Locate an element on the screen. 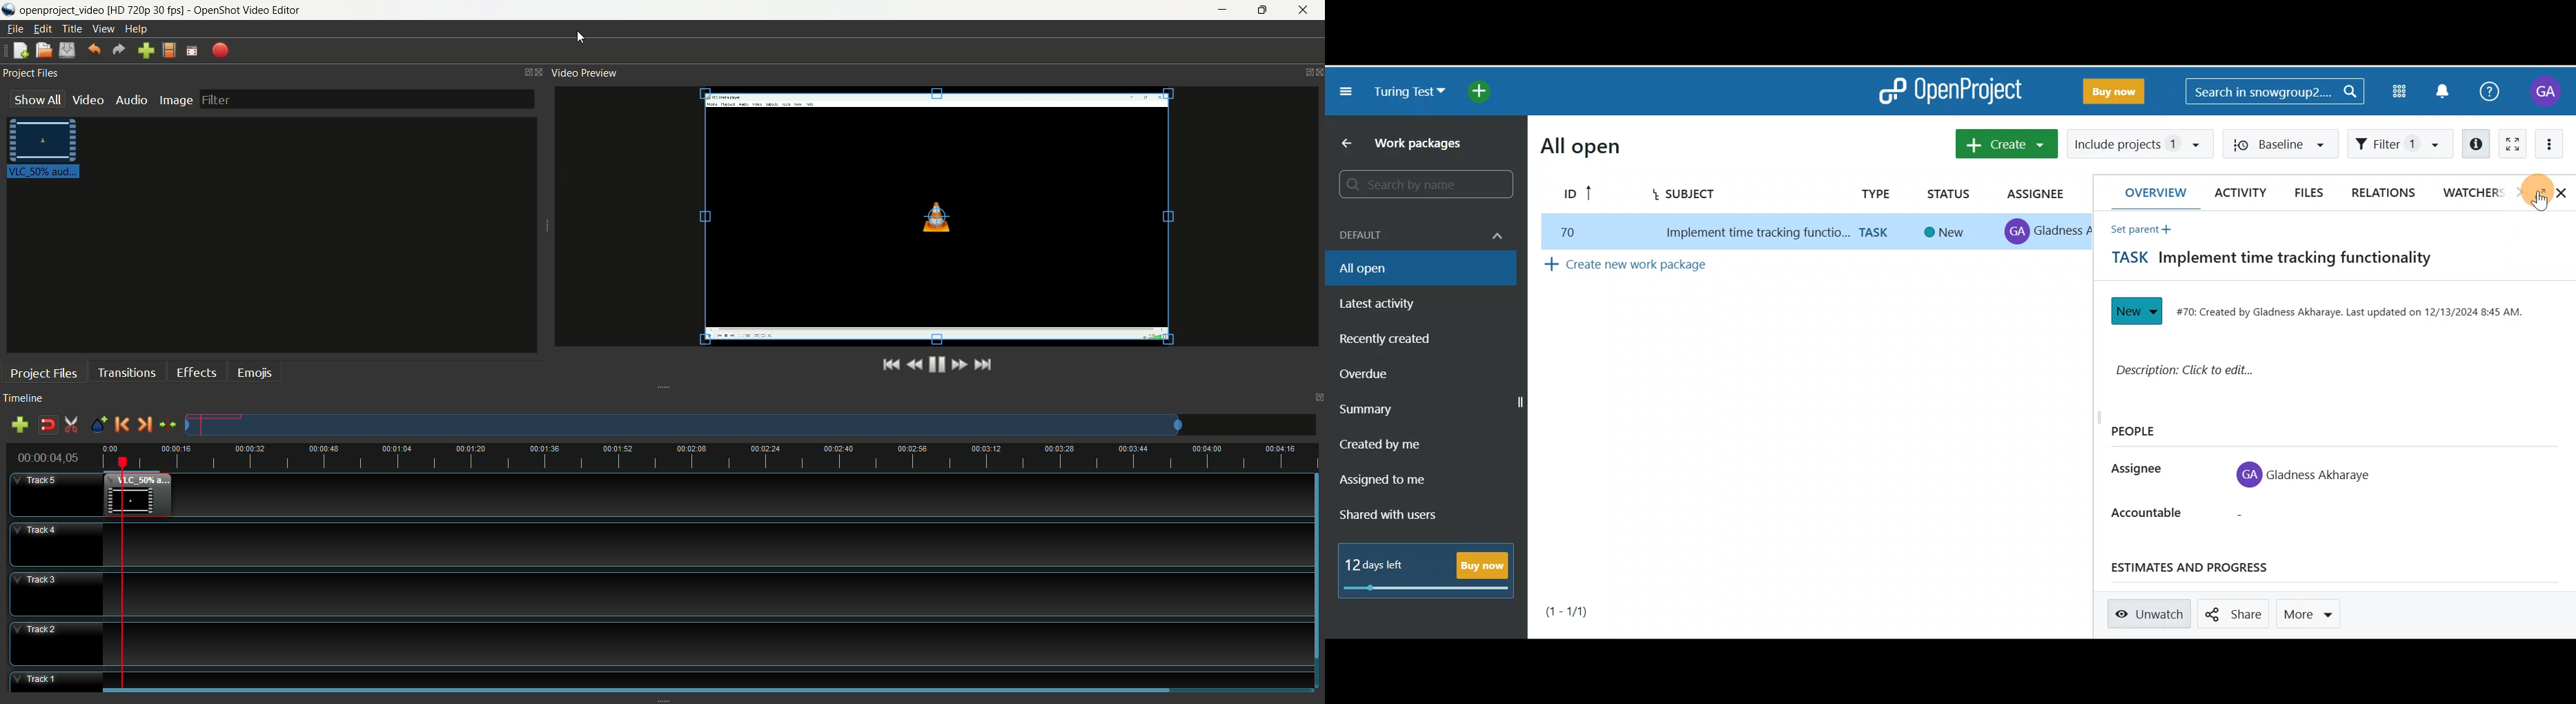 This screenshot has height=728, width=2576. playhead is located at coordinates (121, 569).